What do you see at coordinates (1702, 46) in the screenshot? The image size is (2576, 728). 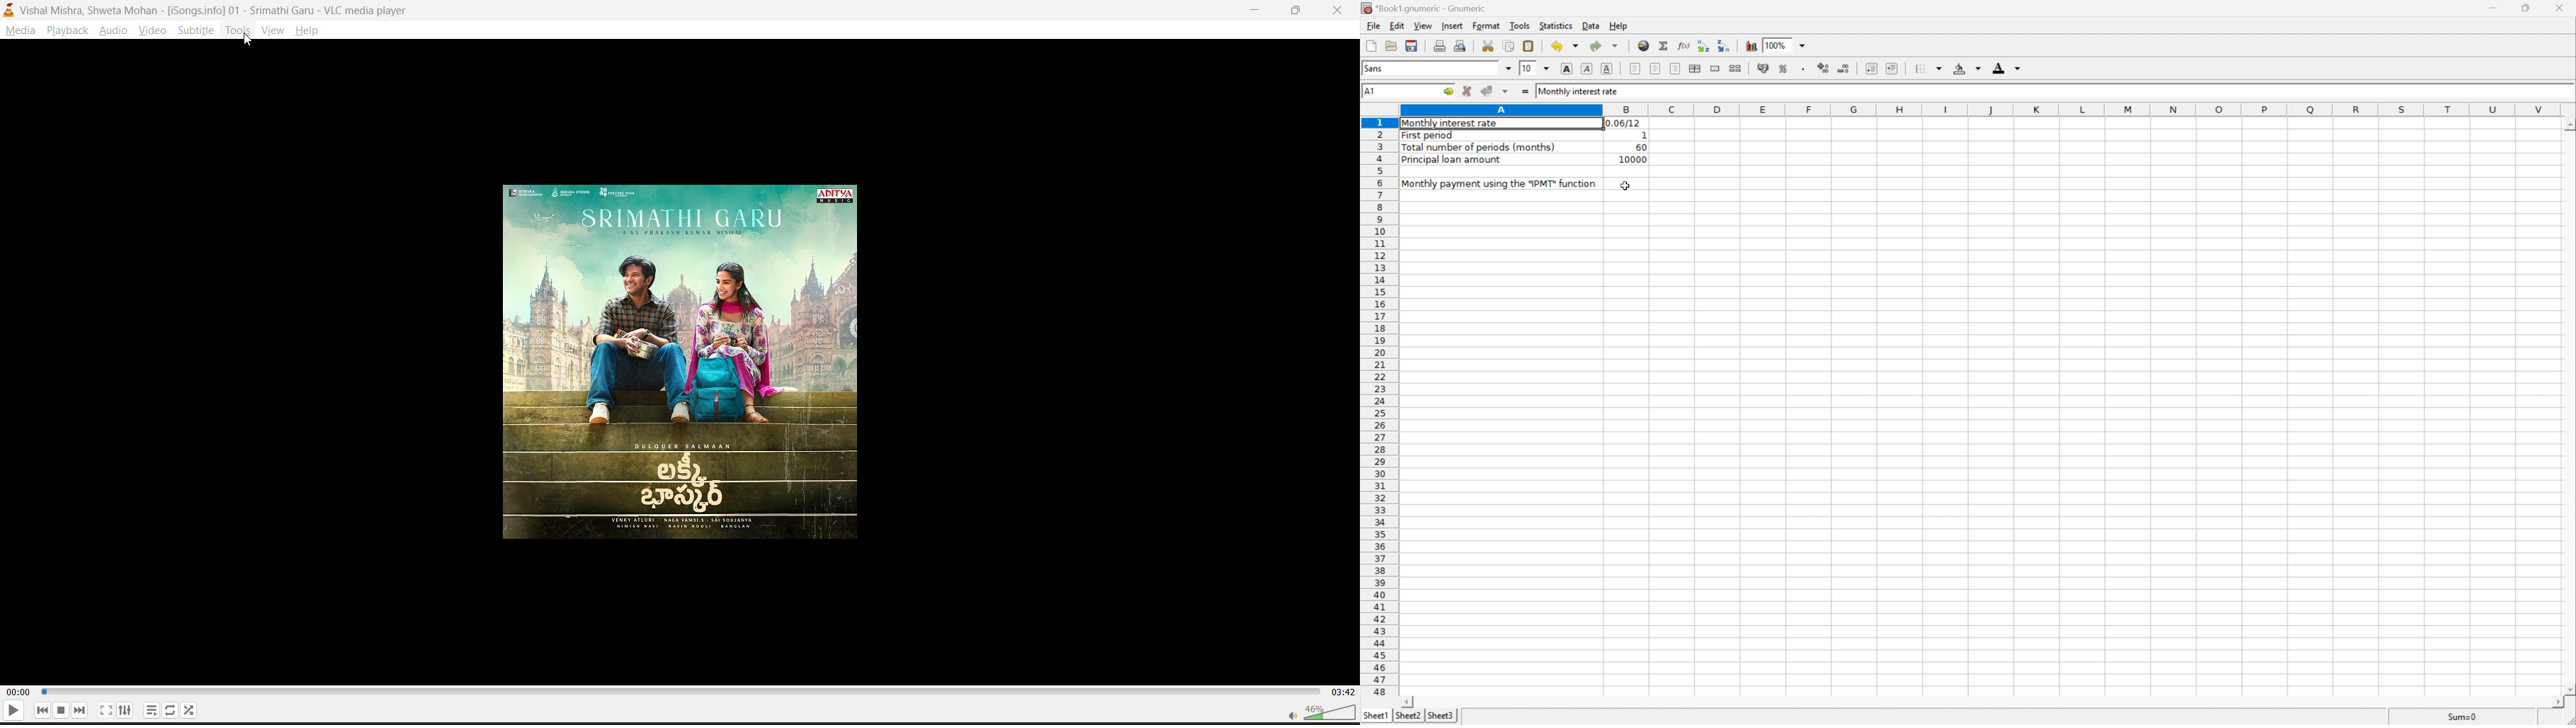 I see `Sort the selected region in ascending order based on the first column selected` at bounding box center [1702, 46].